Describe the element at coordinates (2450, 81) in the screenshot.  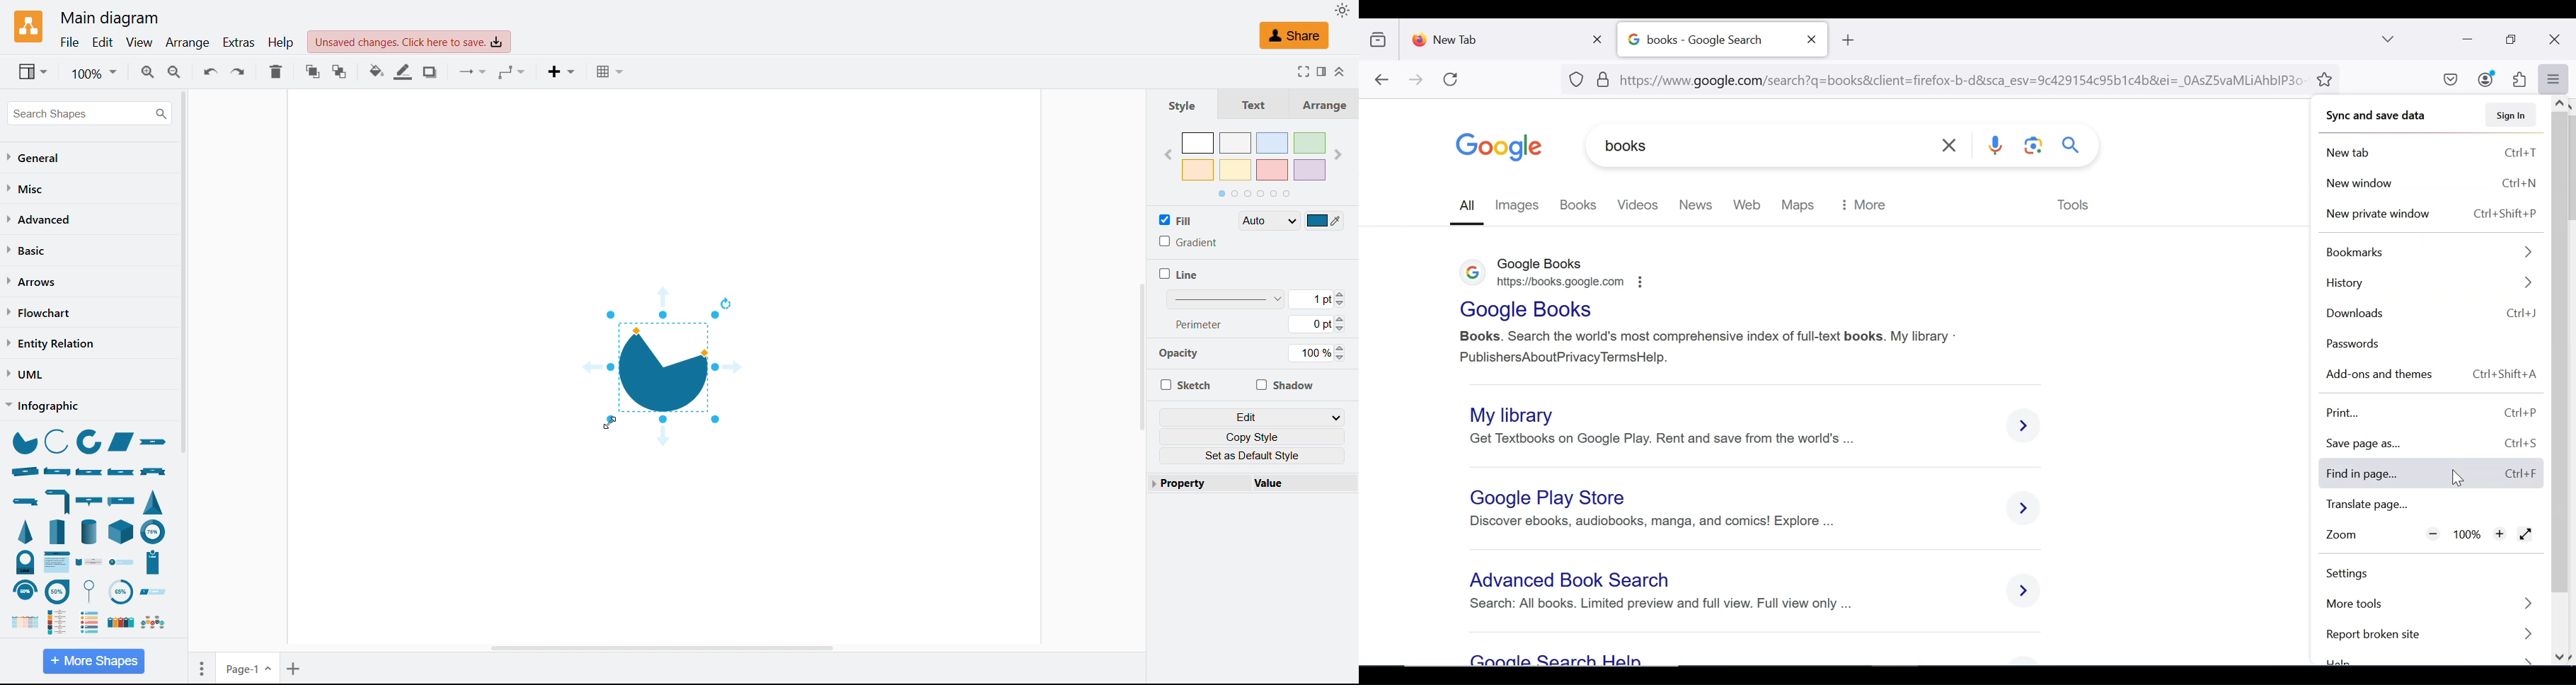
I see `save to pocket` at that location.